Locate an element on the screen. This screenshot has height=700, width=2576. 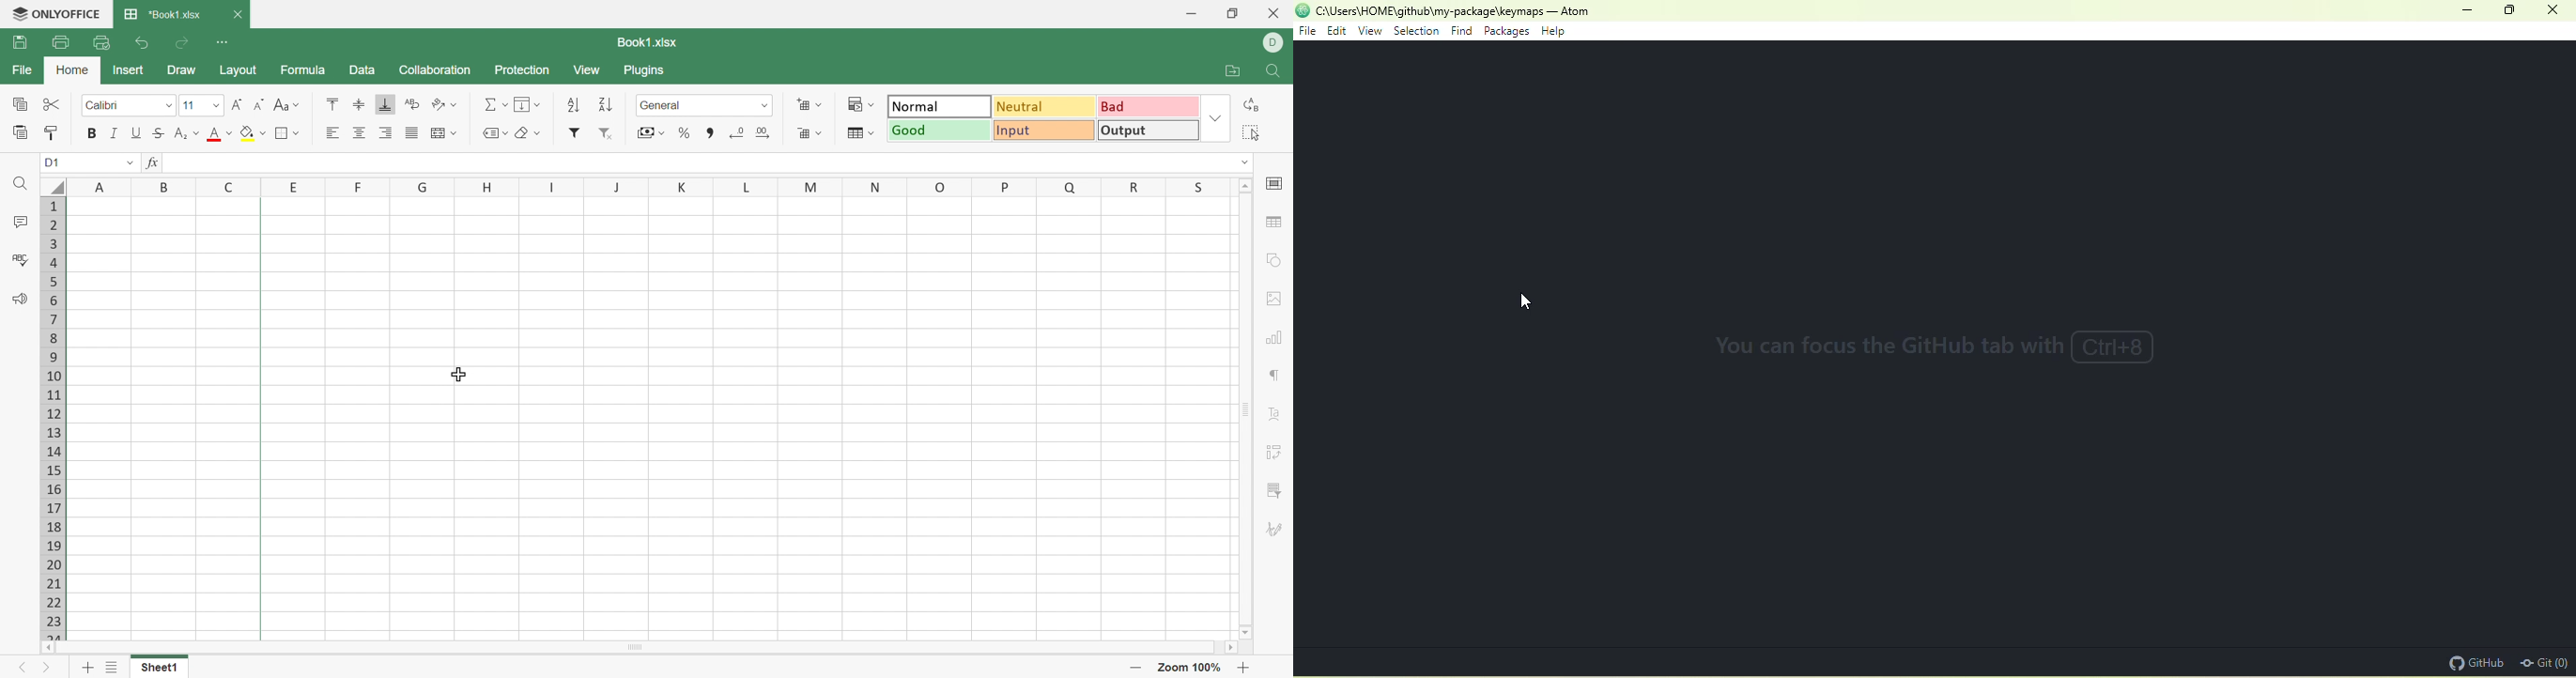
Zoom out is located at coordinates (1136, 667).